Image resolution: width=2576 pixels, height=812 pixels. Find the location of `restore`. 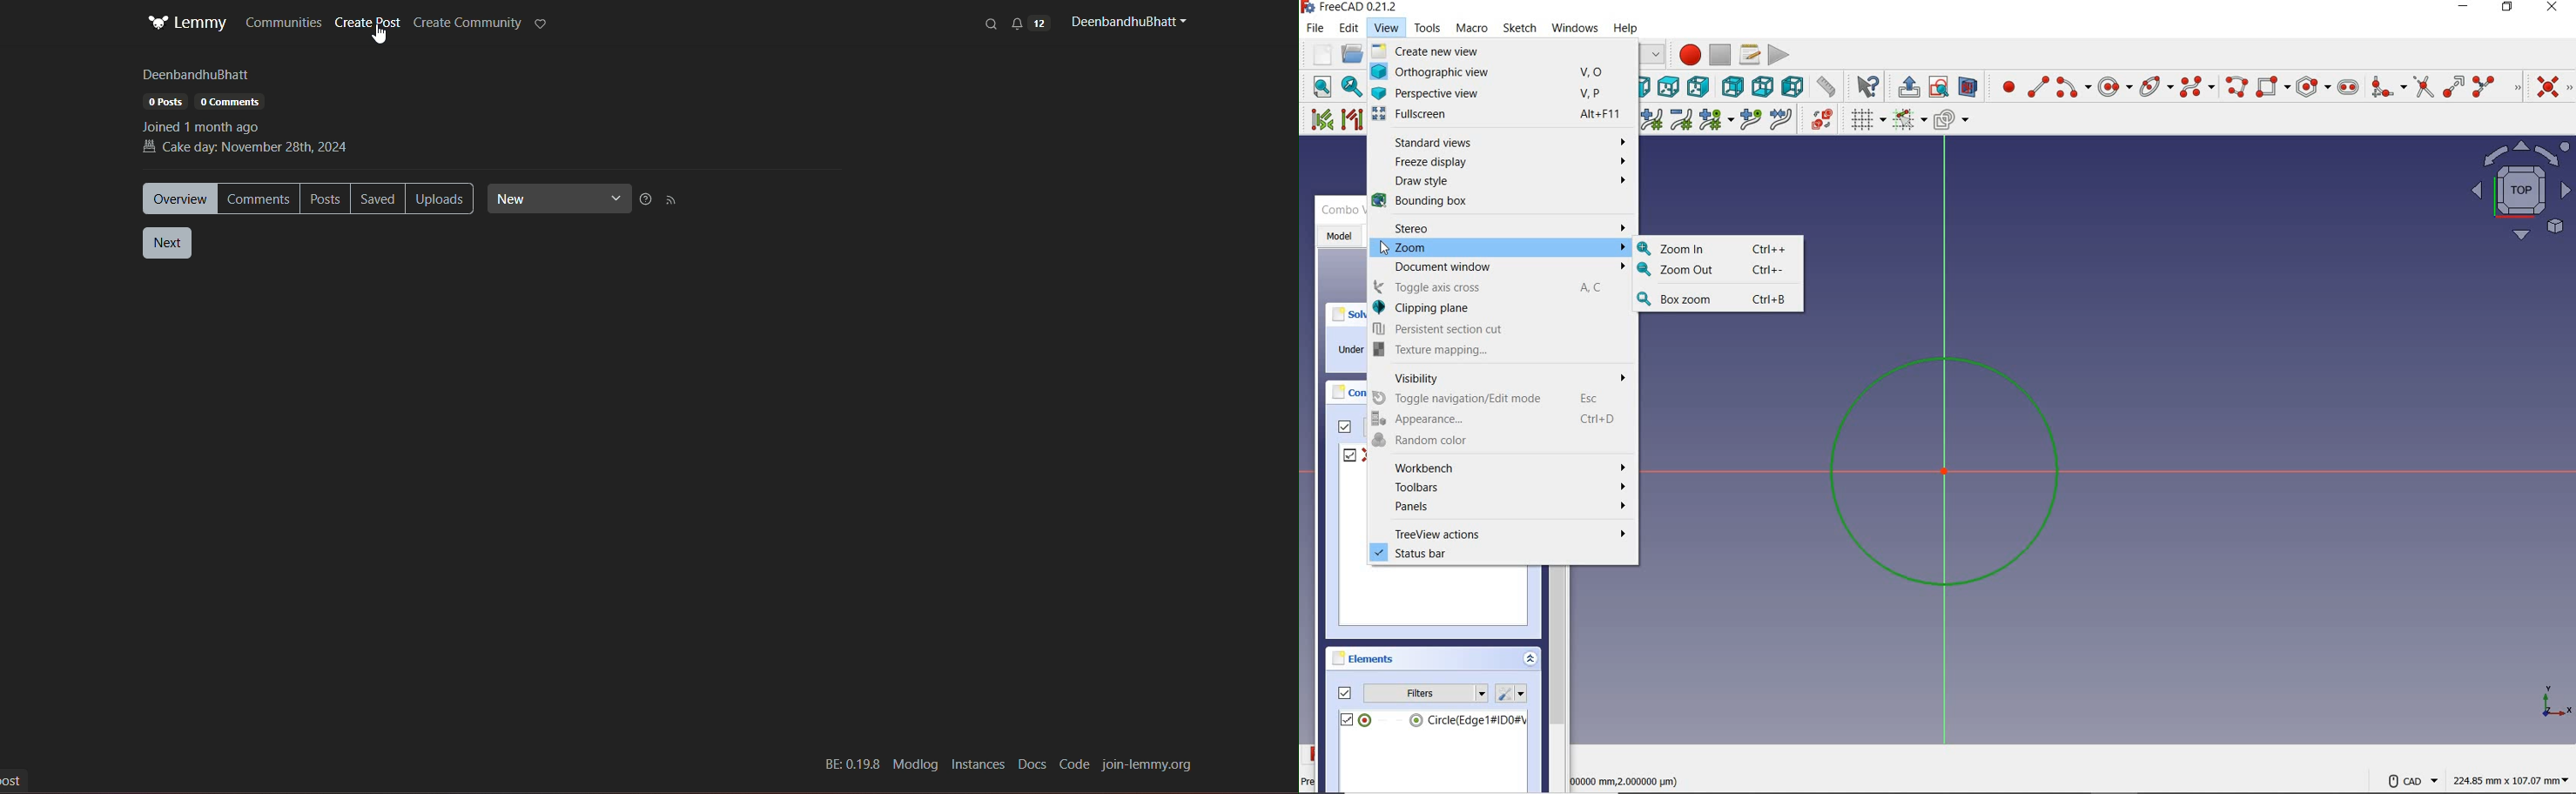

restore is located at coordinates (2509, 8).